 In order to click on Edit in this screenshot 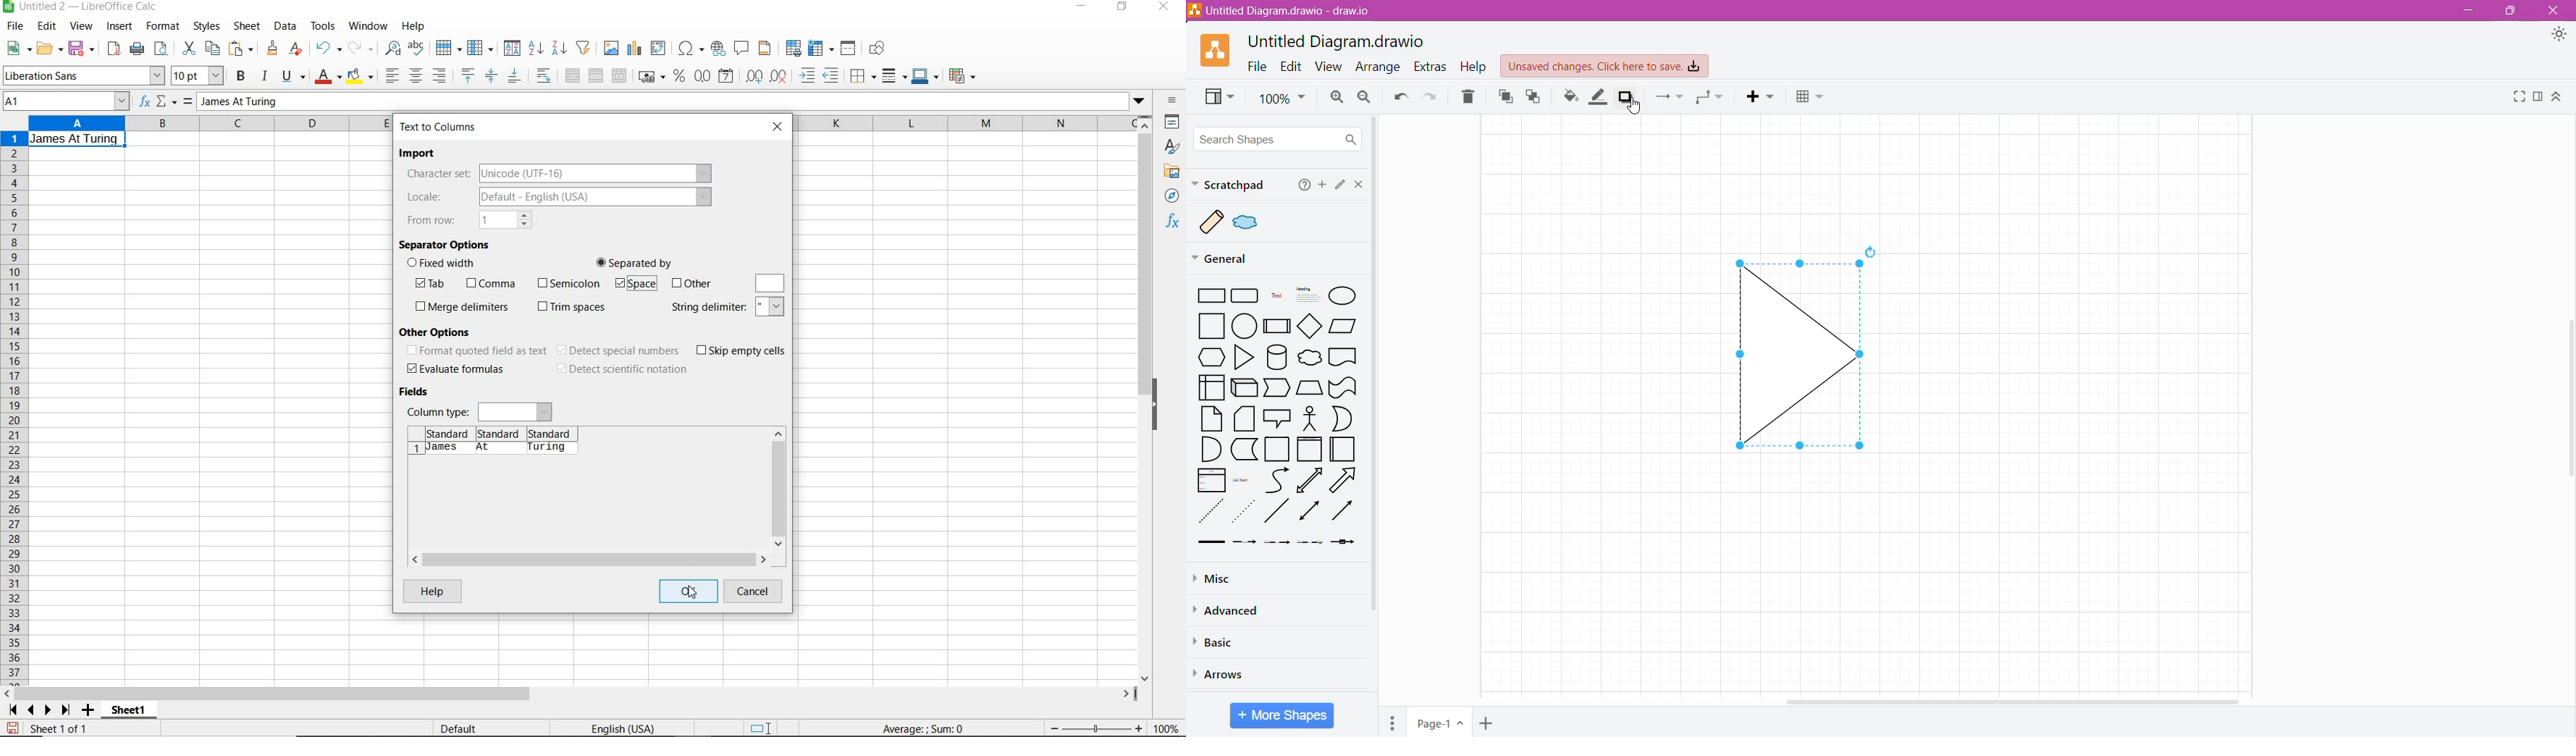, I will do `click(1339, 185)`.